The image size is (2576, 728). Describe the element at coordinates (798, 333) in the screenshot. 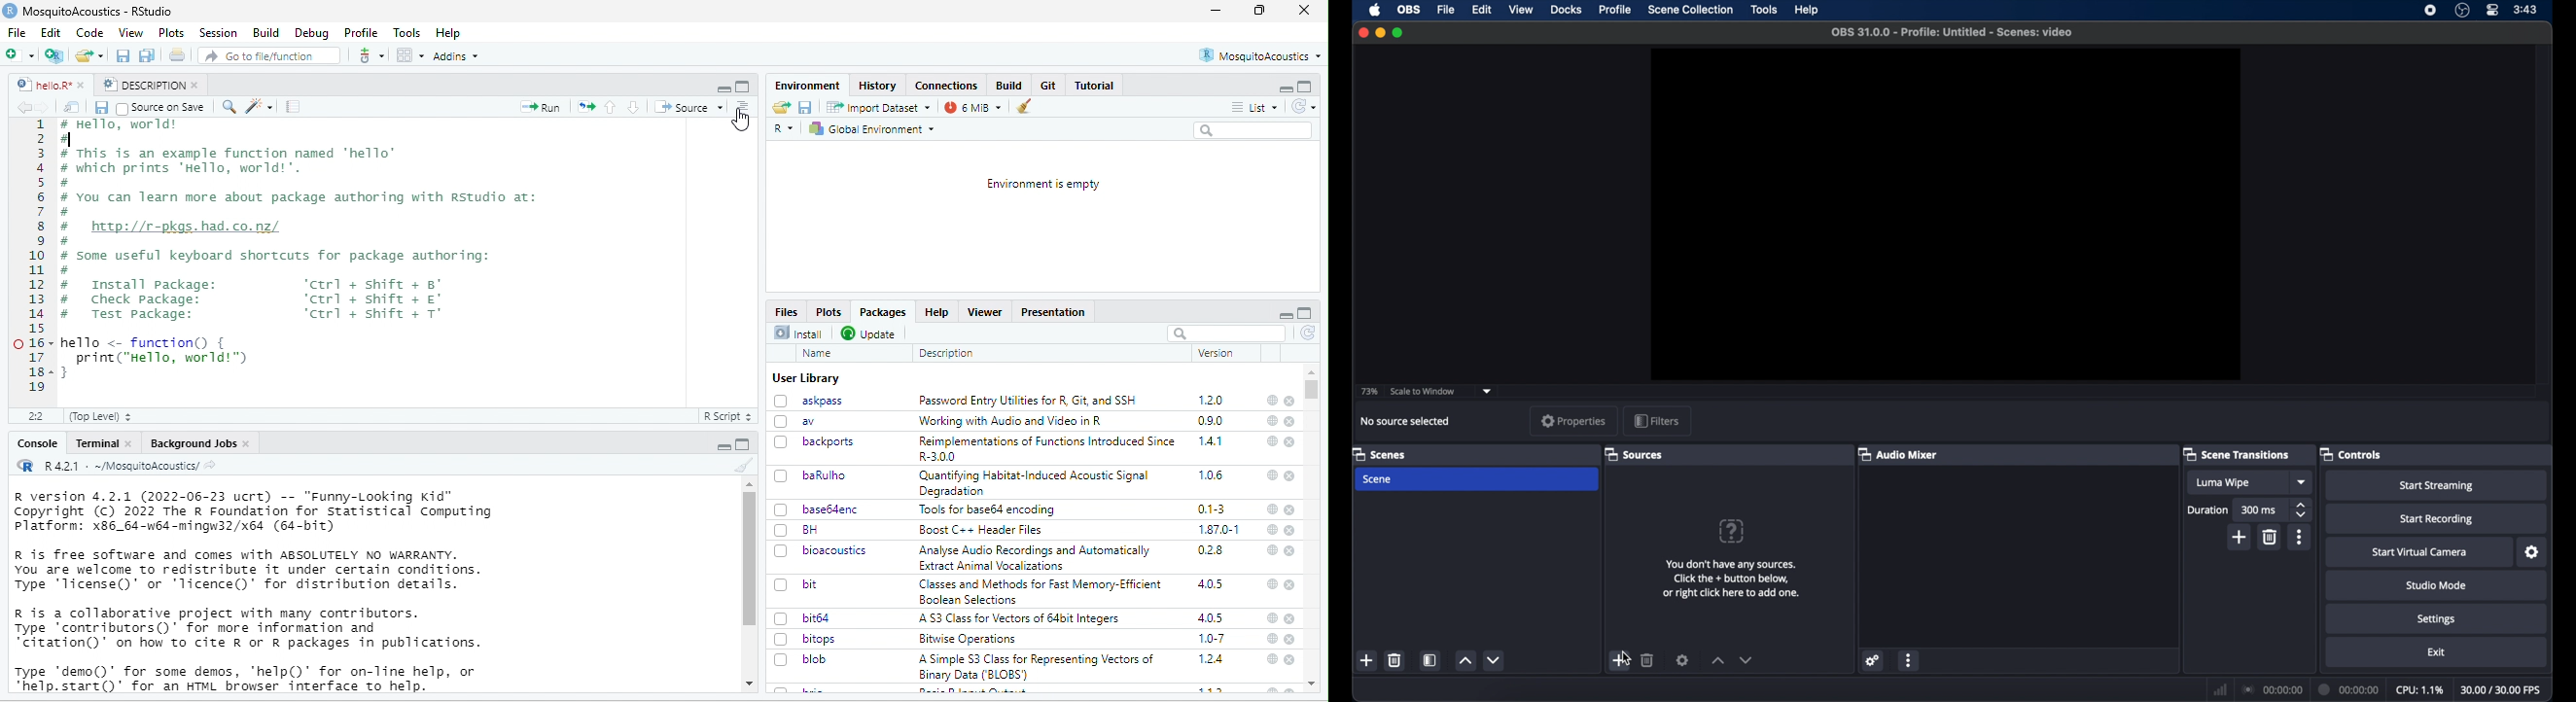

I see `Install` at that location.